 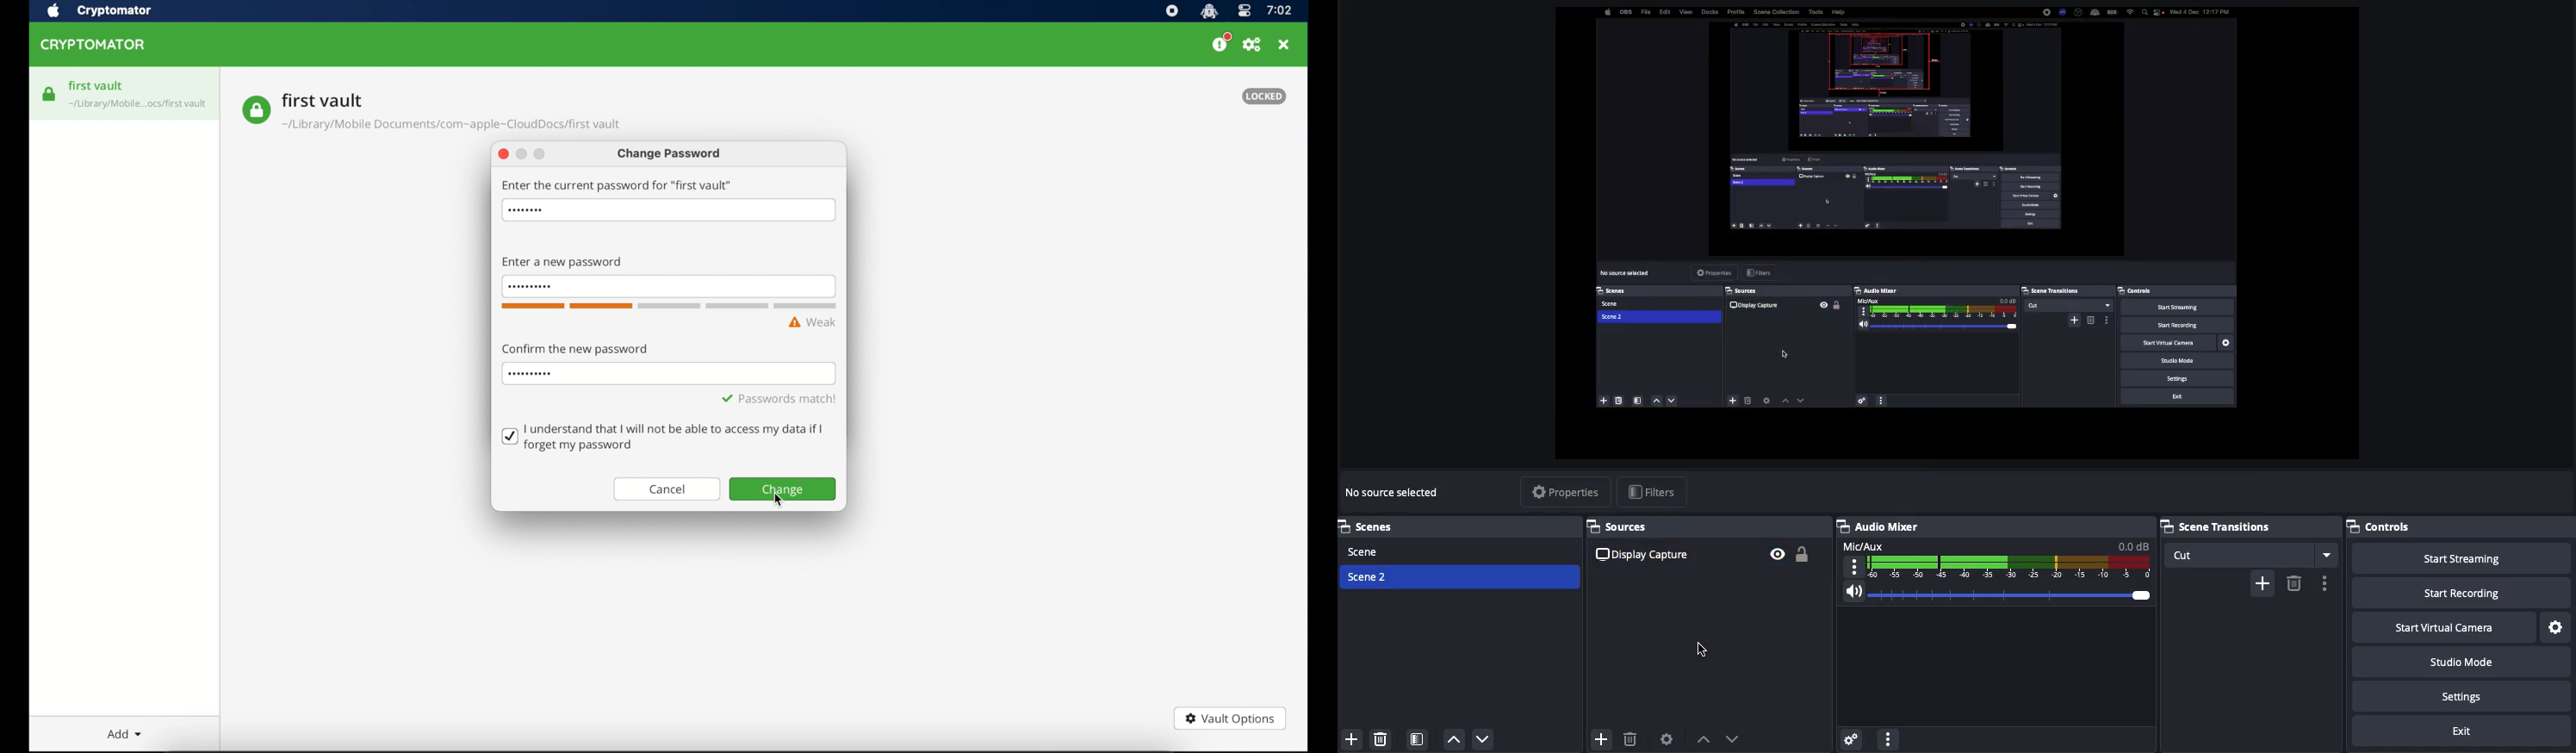 What do you see at coordinates (1354, 738) in the screenshot?
I see `Add` at bounding box center [1354, 738].